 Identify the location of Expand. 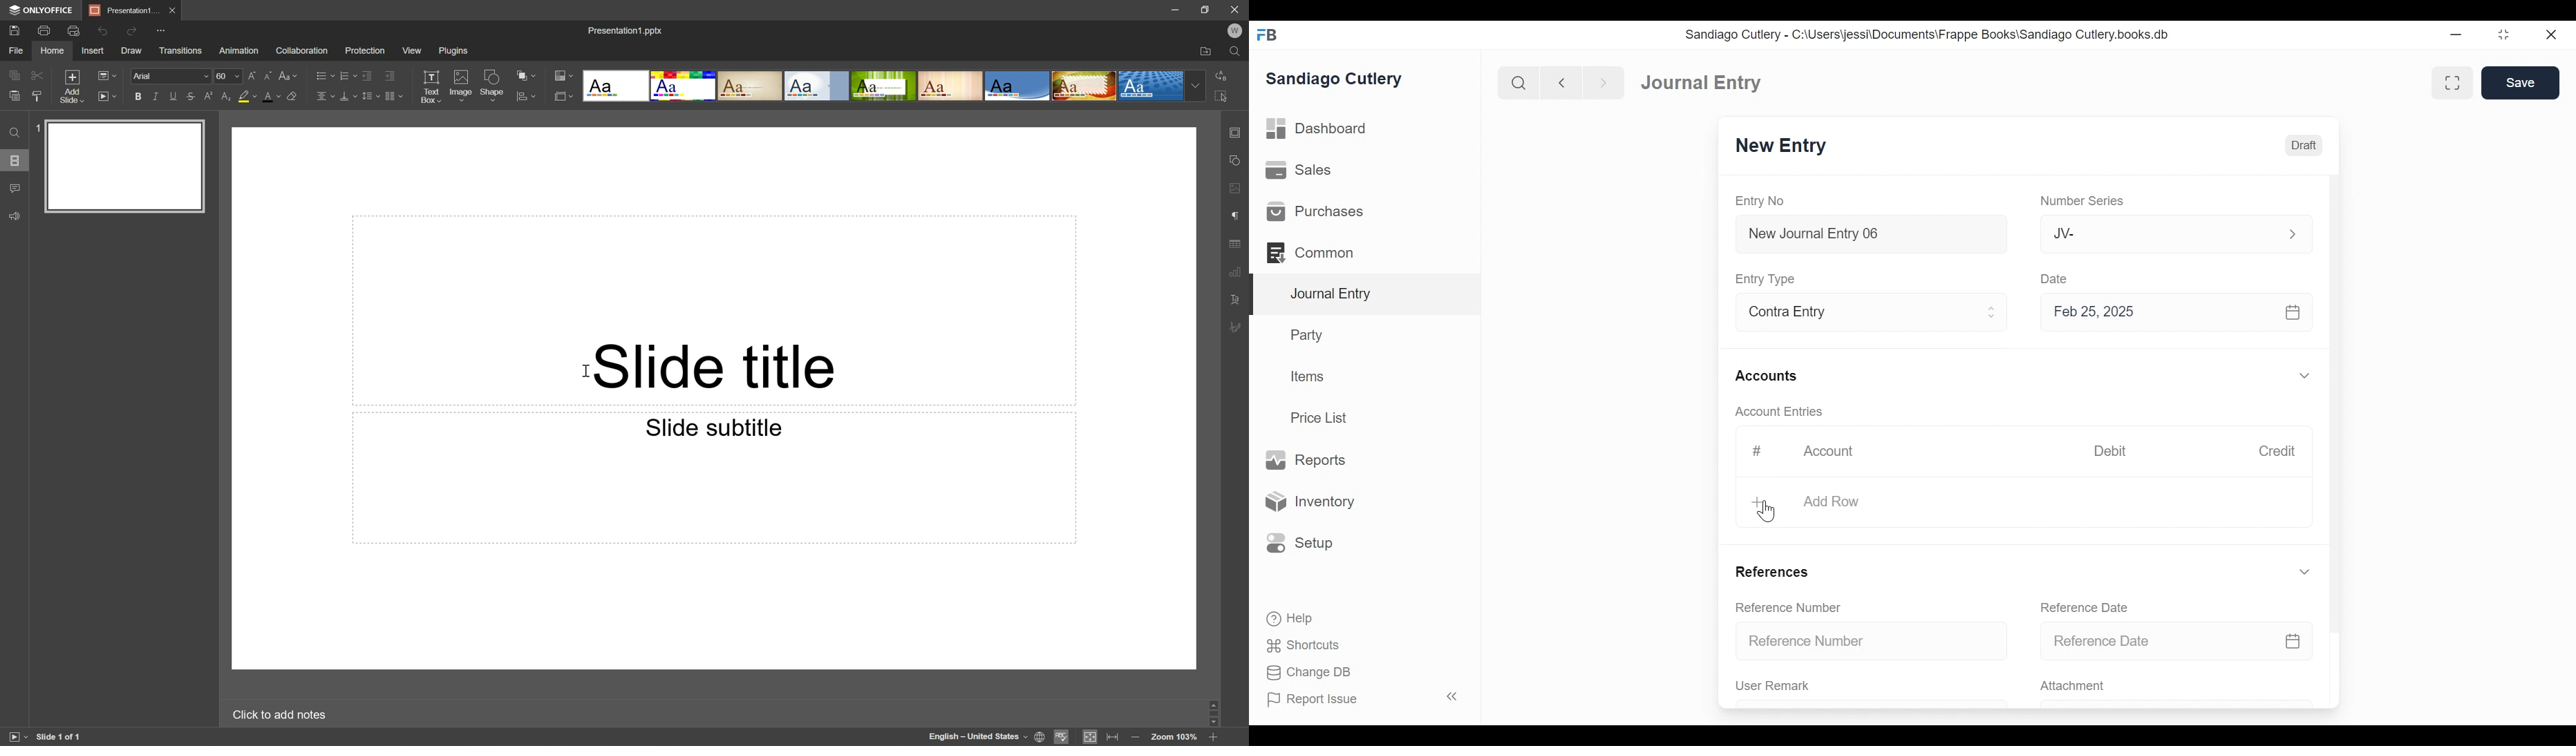
(2307, 376).